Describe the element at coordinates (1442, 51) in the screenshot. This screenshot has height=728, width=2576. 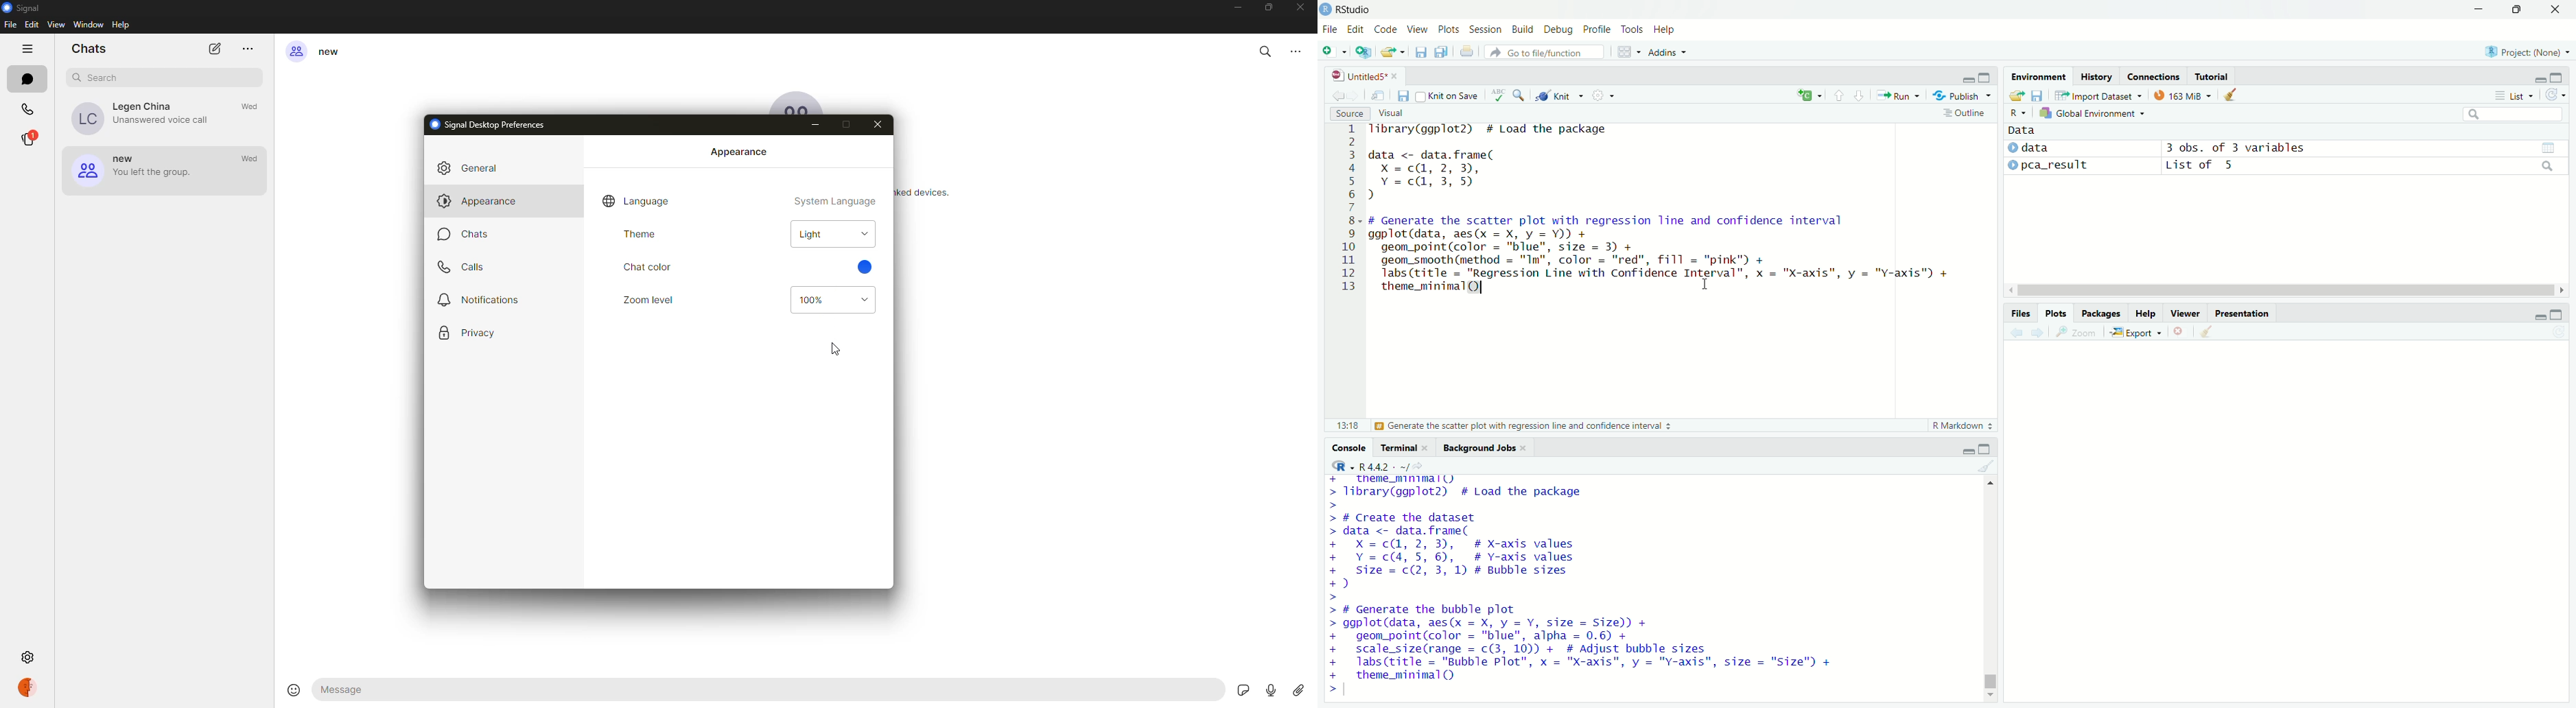
I see `Save all open documents` at that location.